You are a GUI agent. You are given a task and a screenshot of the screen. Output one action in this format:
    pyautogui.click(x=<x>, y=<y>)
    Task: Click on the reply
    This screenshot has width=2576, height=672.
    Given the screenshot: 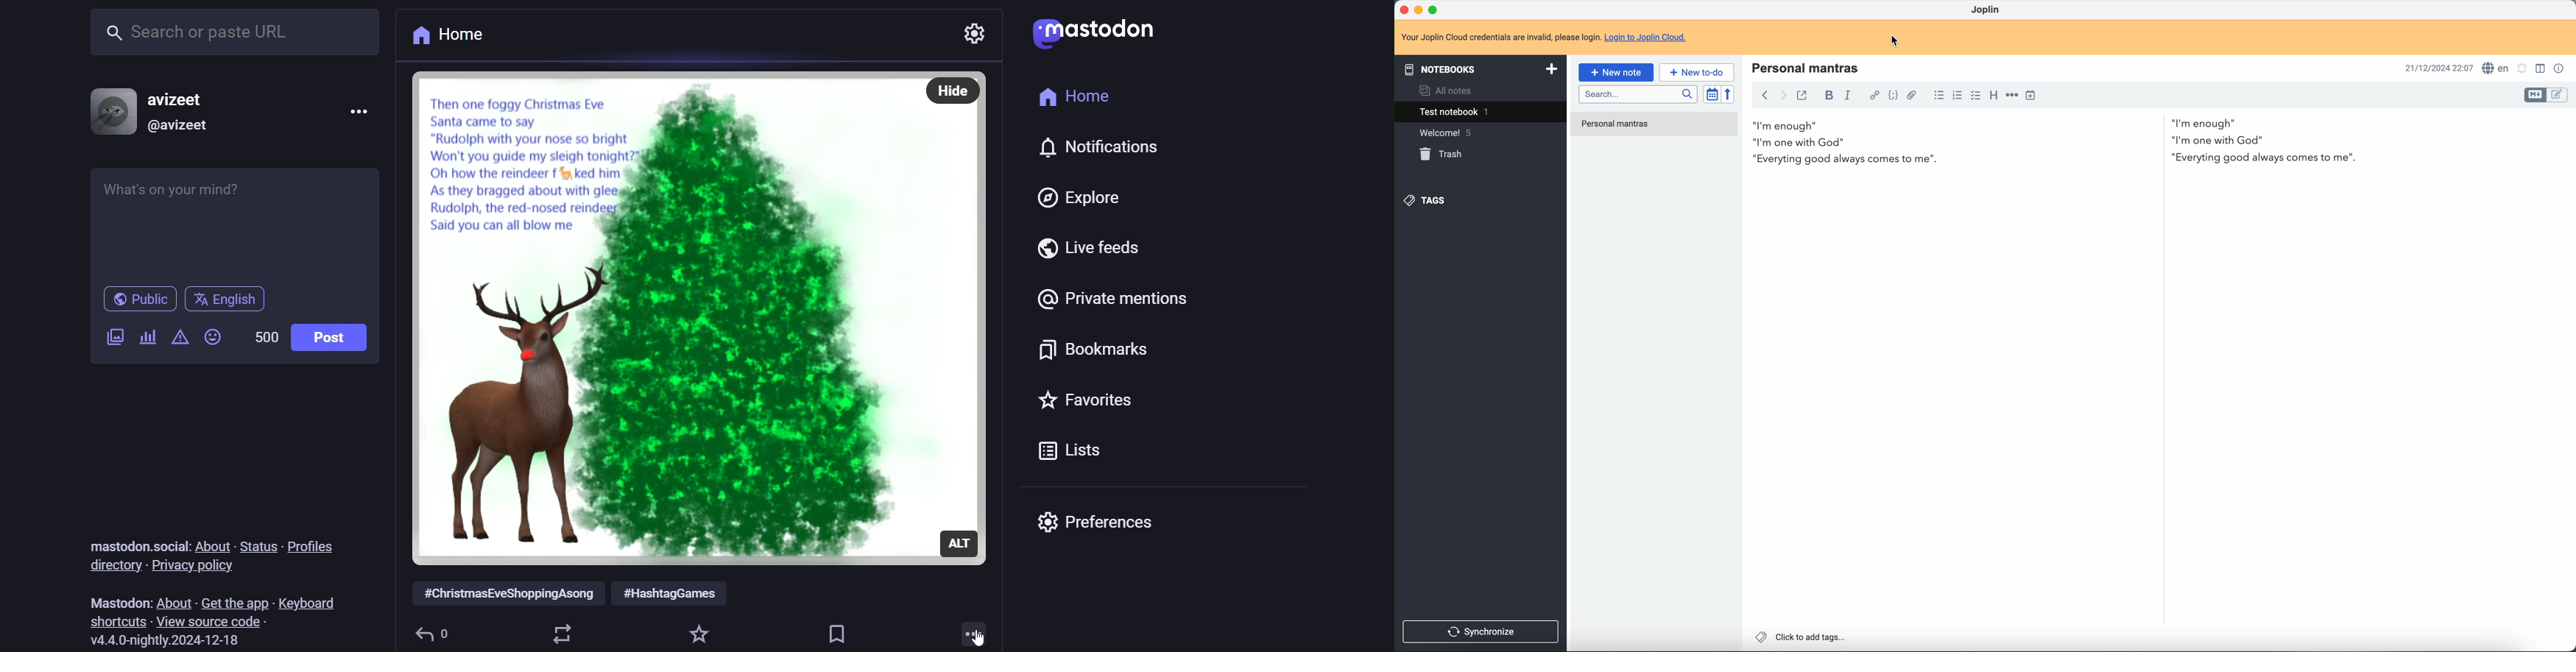 What is the action you would take?
    pyautogui.click(x=431, y=634)
    